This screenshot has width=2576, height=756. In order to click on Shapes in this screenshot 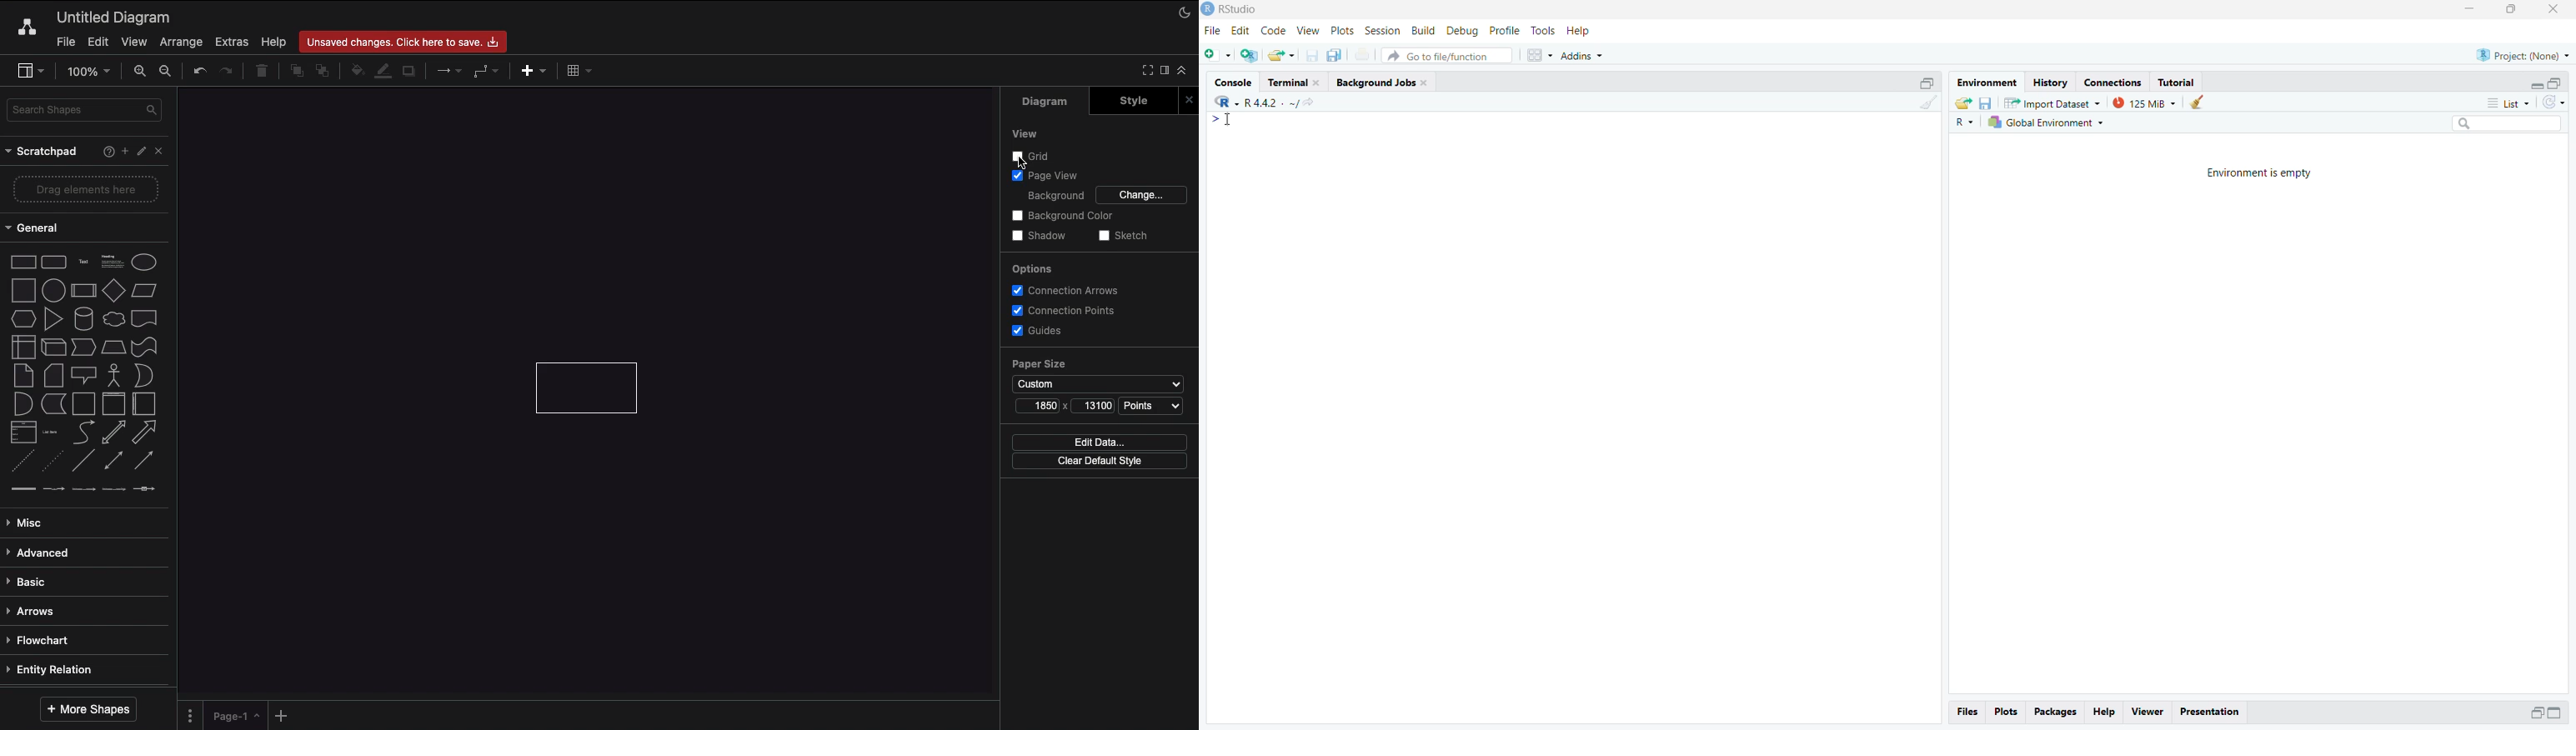, I will do `click(85, 378)`.